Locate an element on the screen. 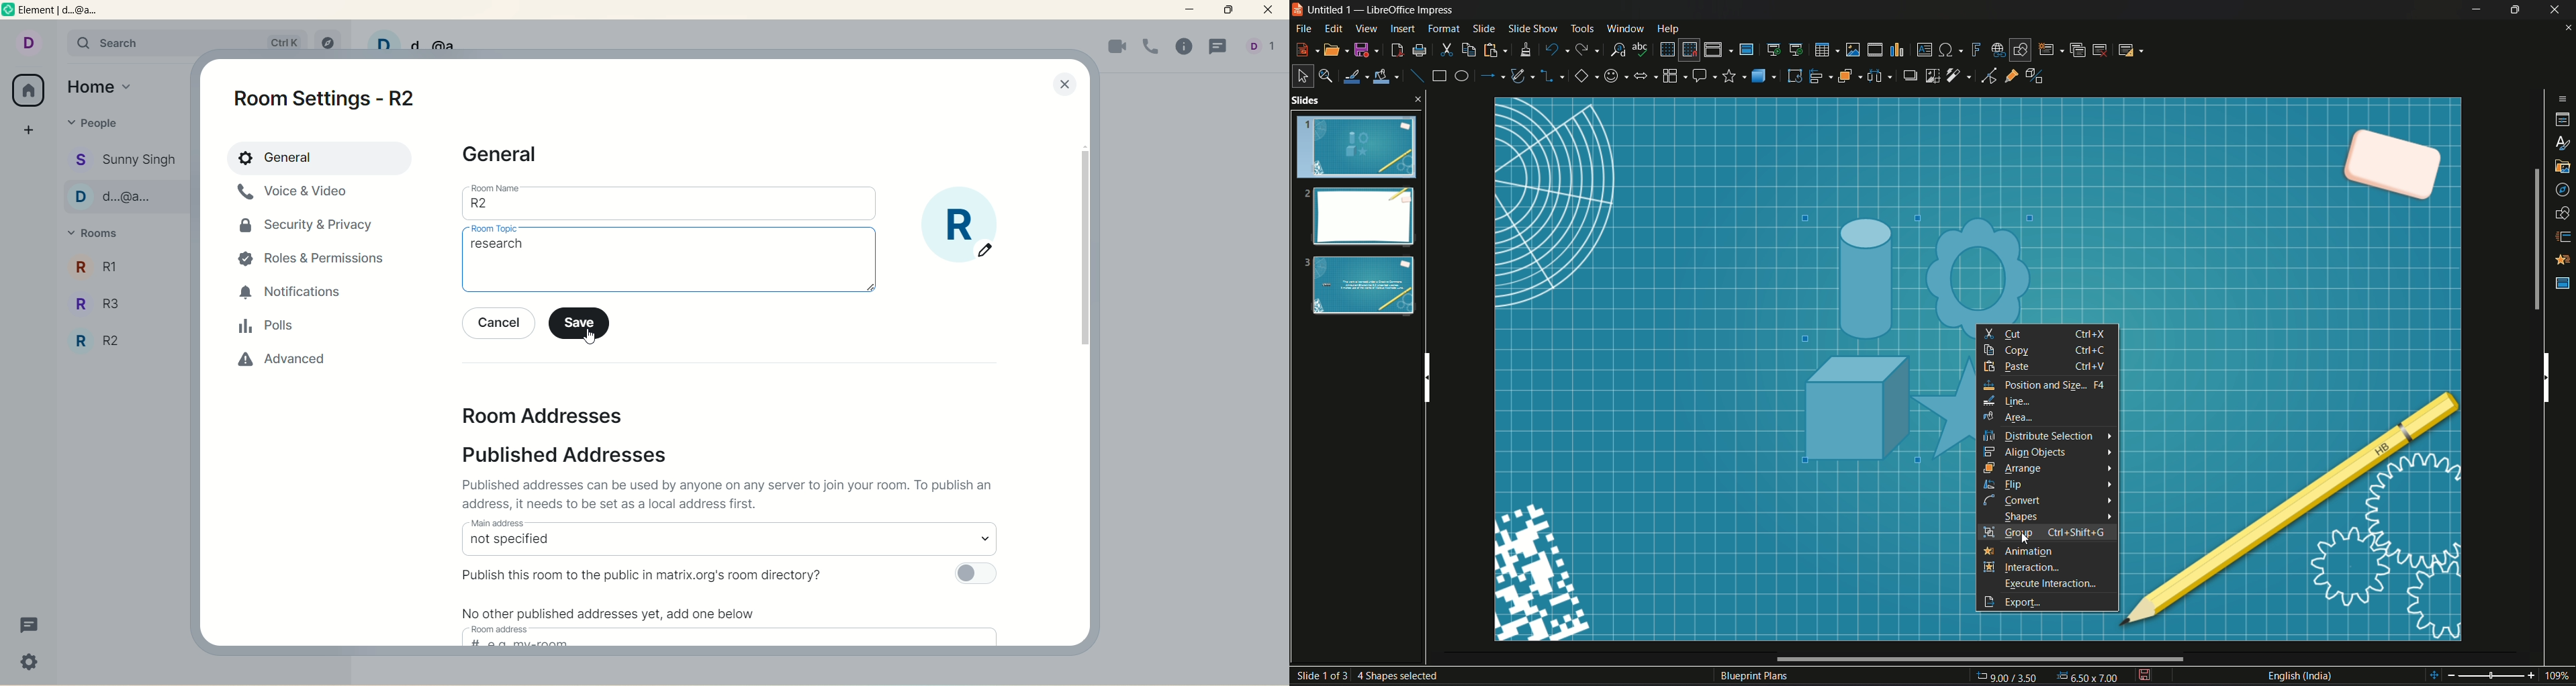 This screenshot has height=700, width=2576. all rooms is located at coordinates (30, 90).